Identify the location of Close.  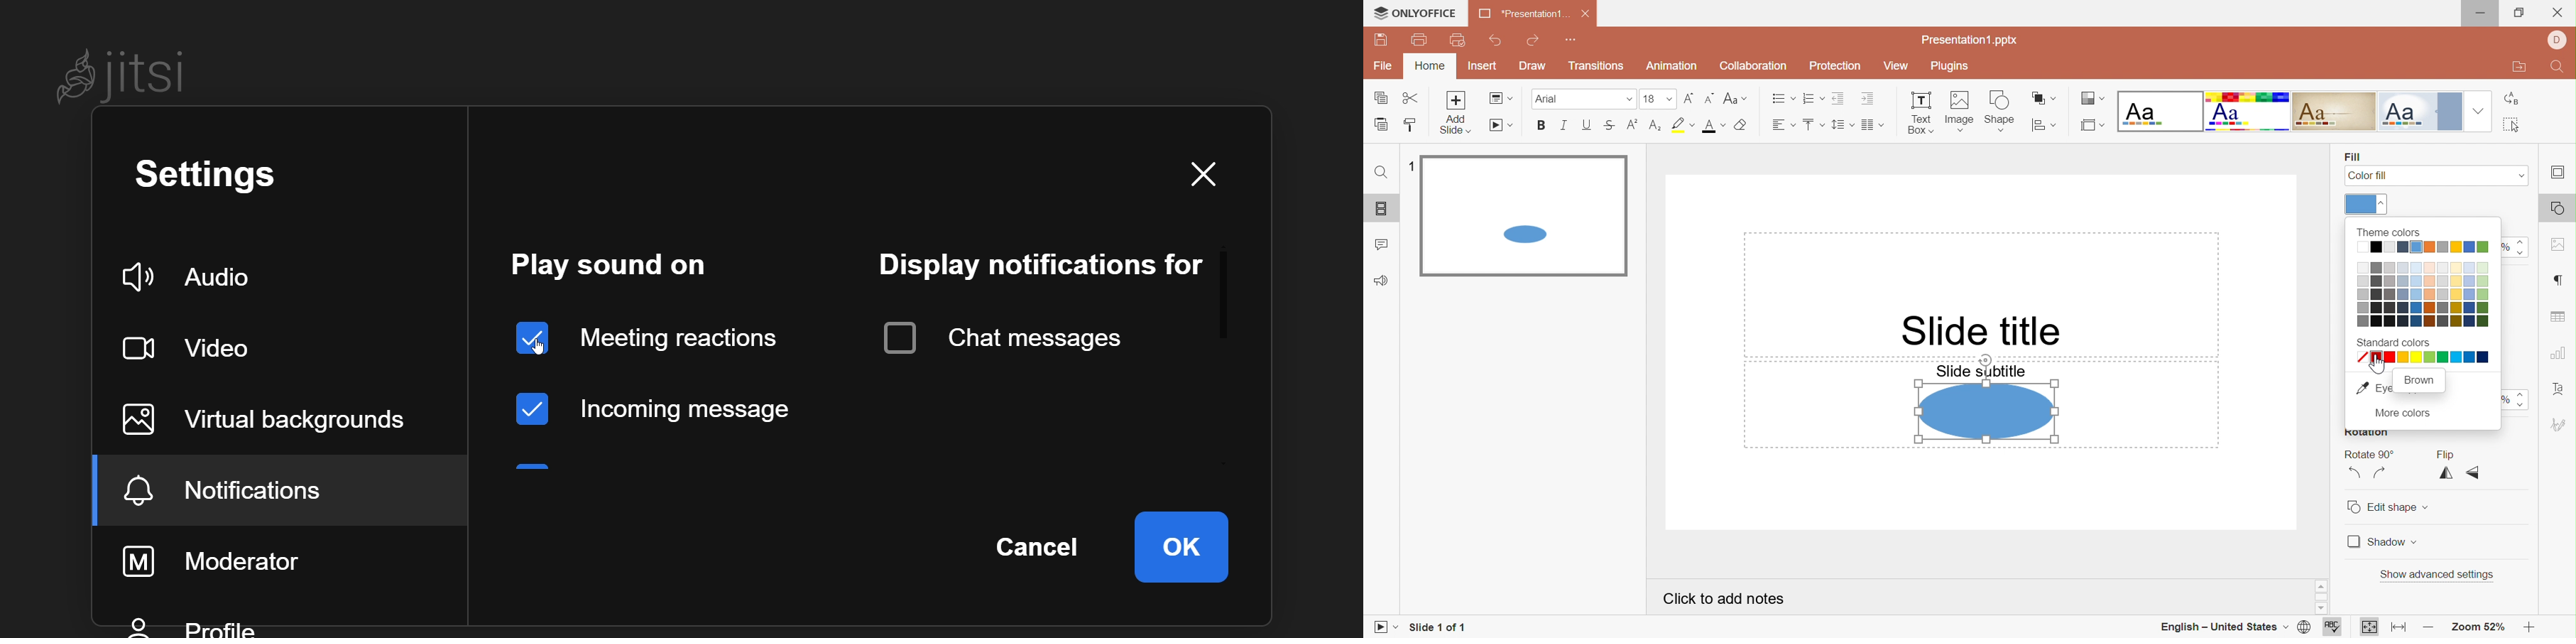
(2558, 13).